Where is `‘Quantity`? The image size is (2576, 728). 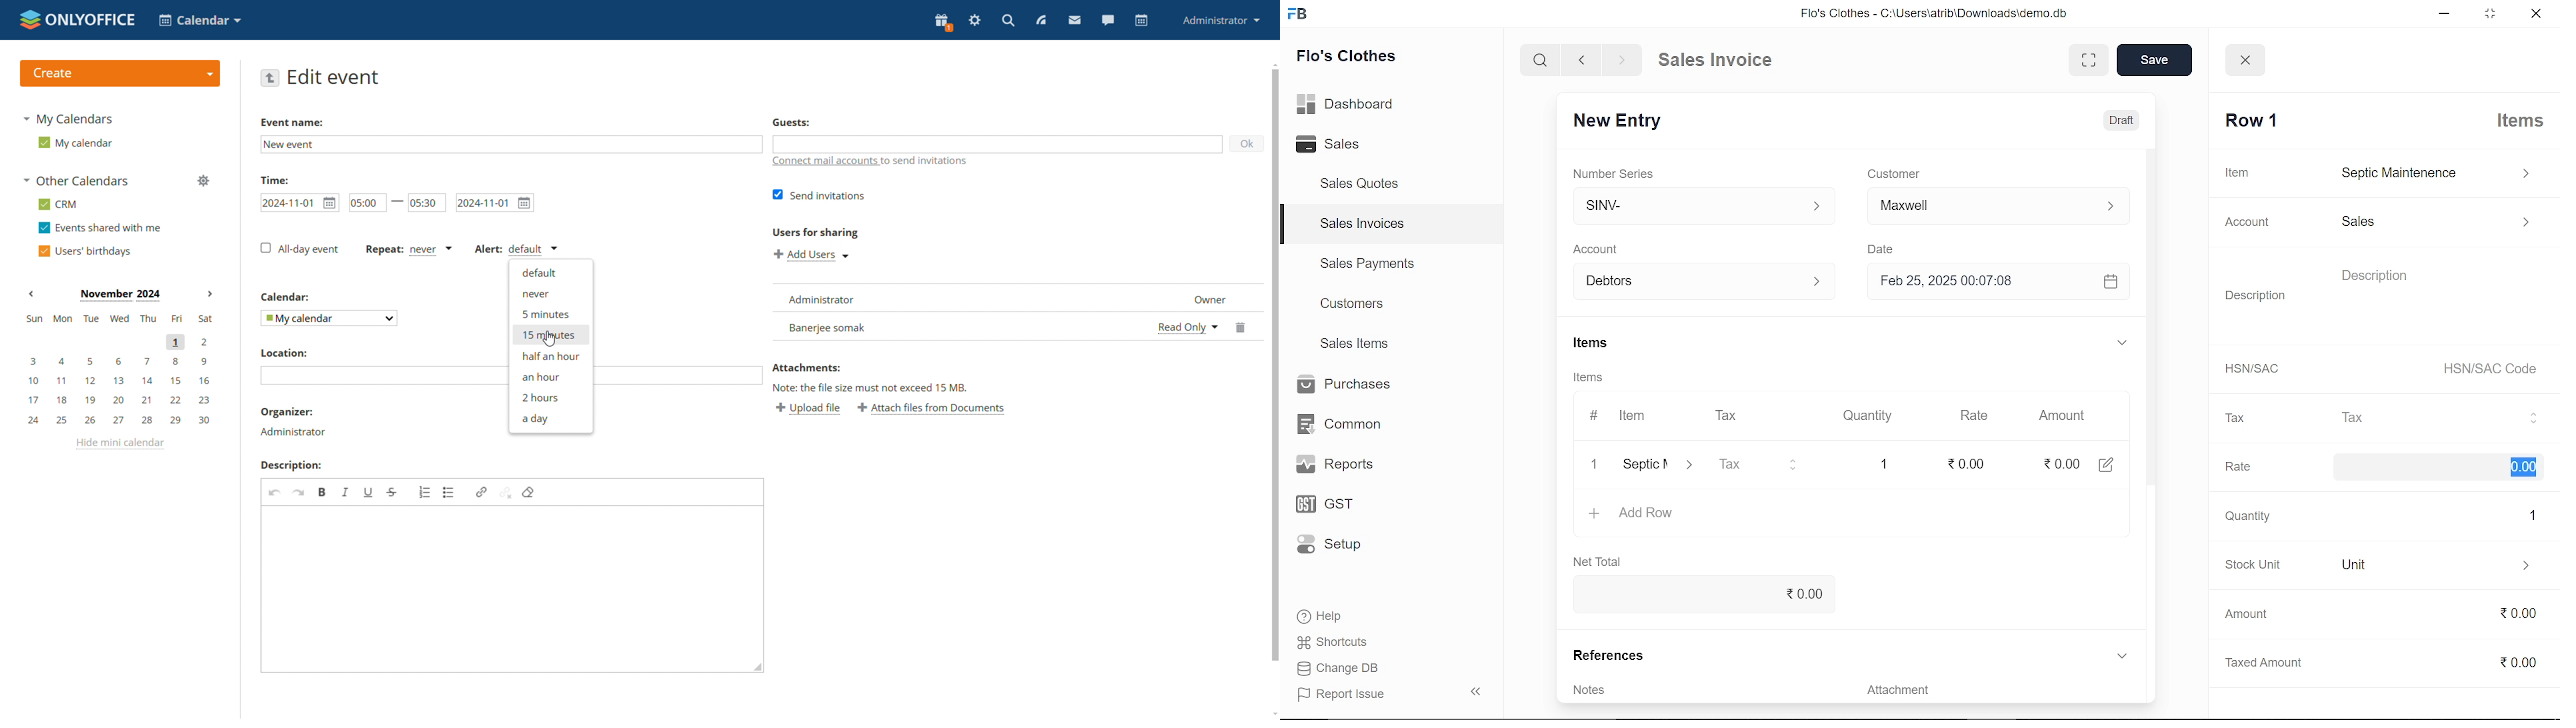 ‘Quantity is located at coordinates (2245, 516).